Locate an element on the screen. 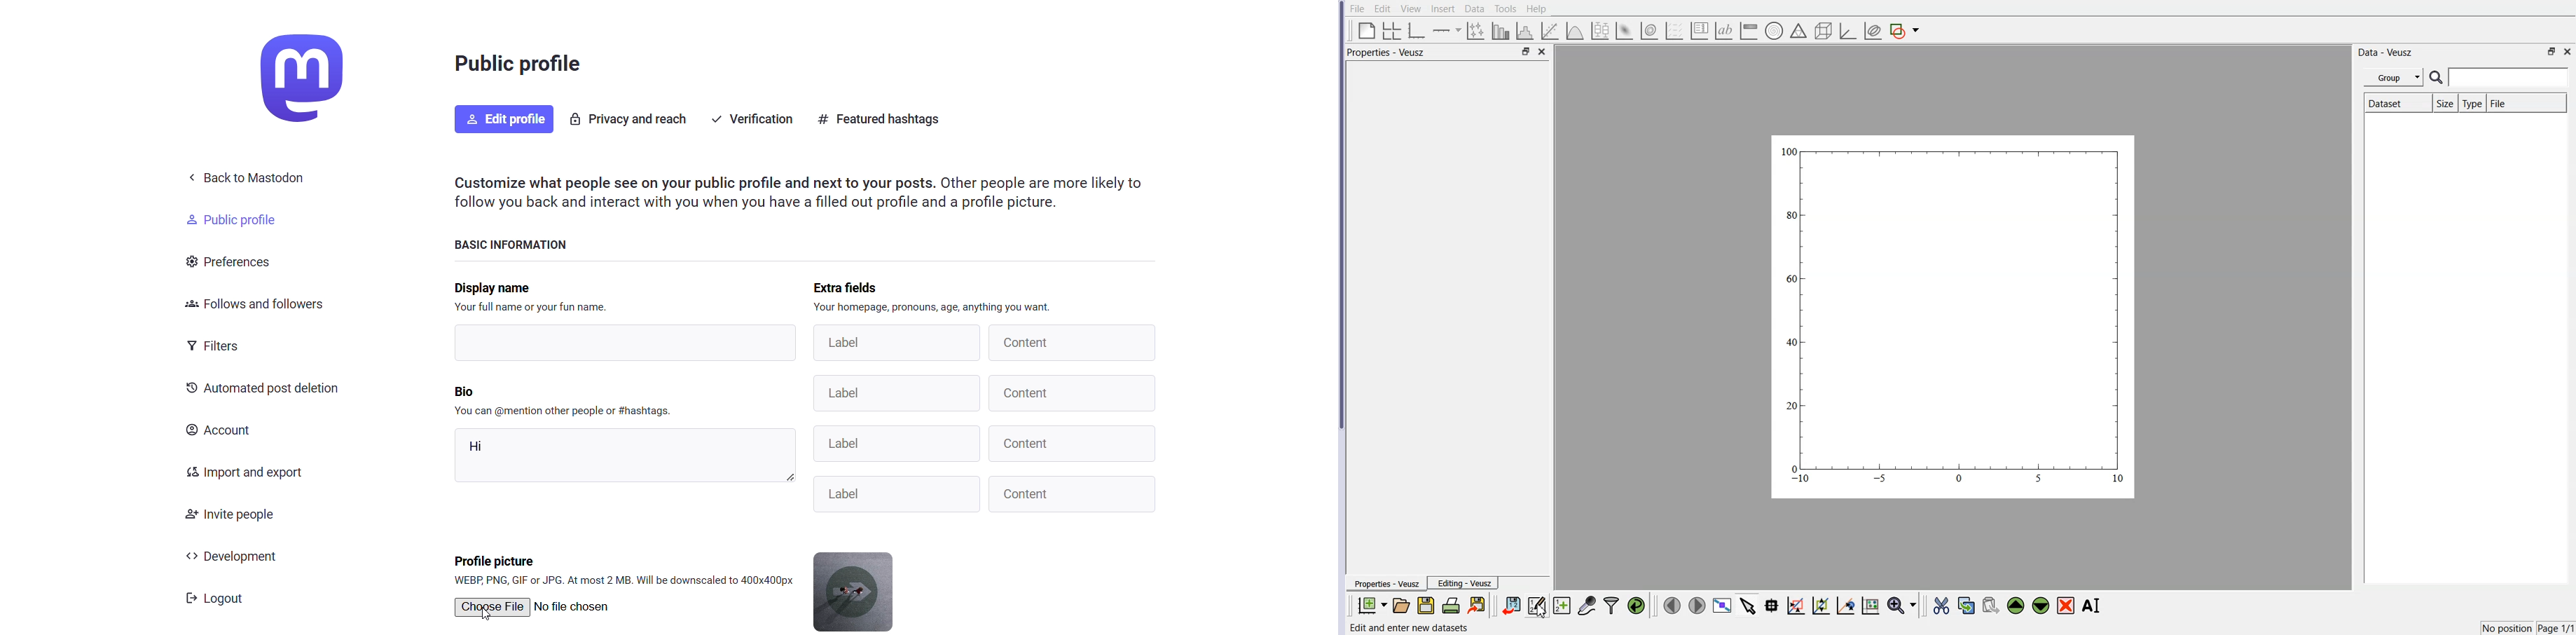 Image resolution: width=2576 pixels, height=644 pixels. paste the selected widgets is located at coordinates (1989, 605).